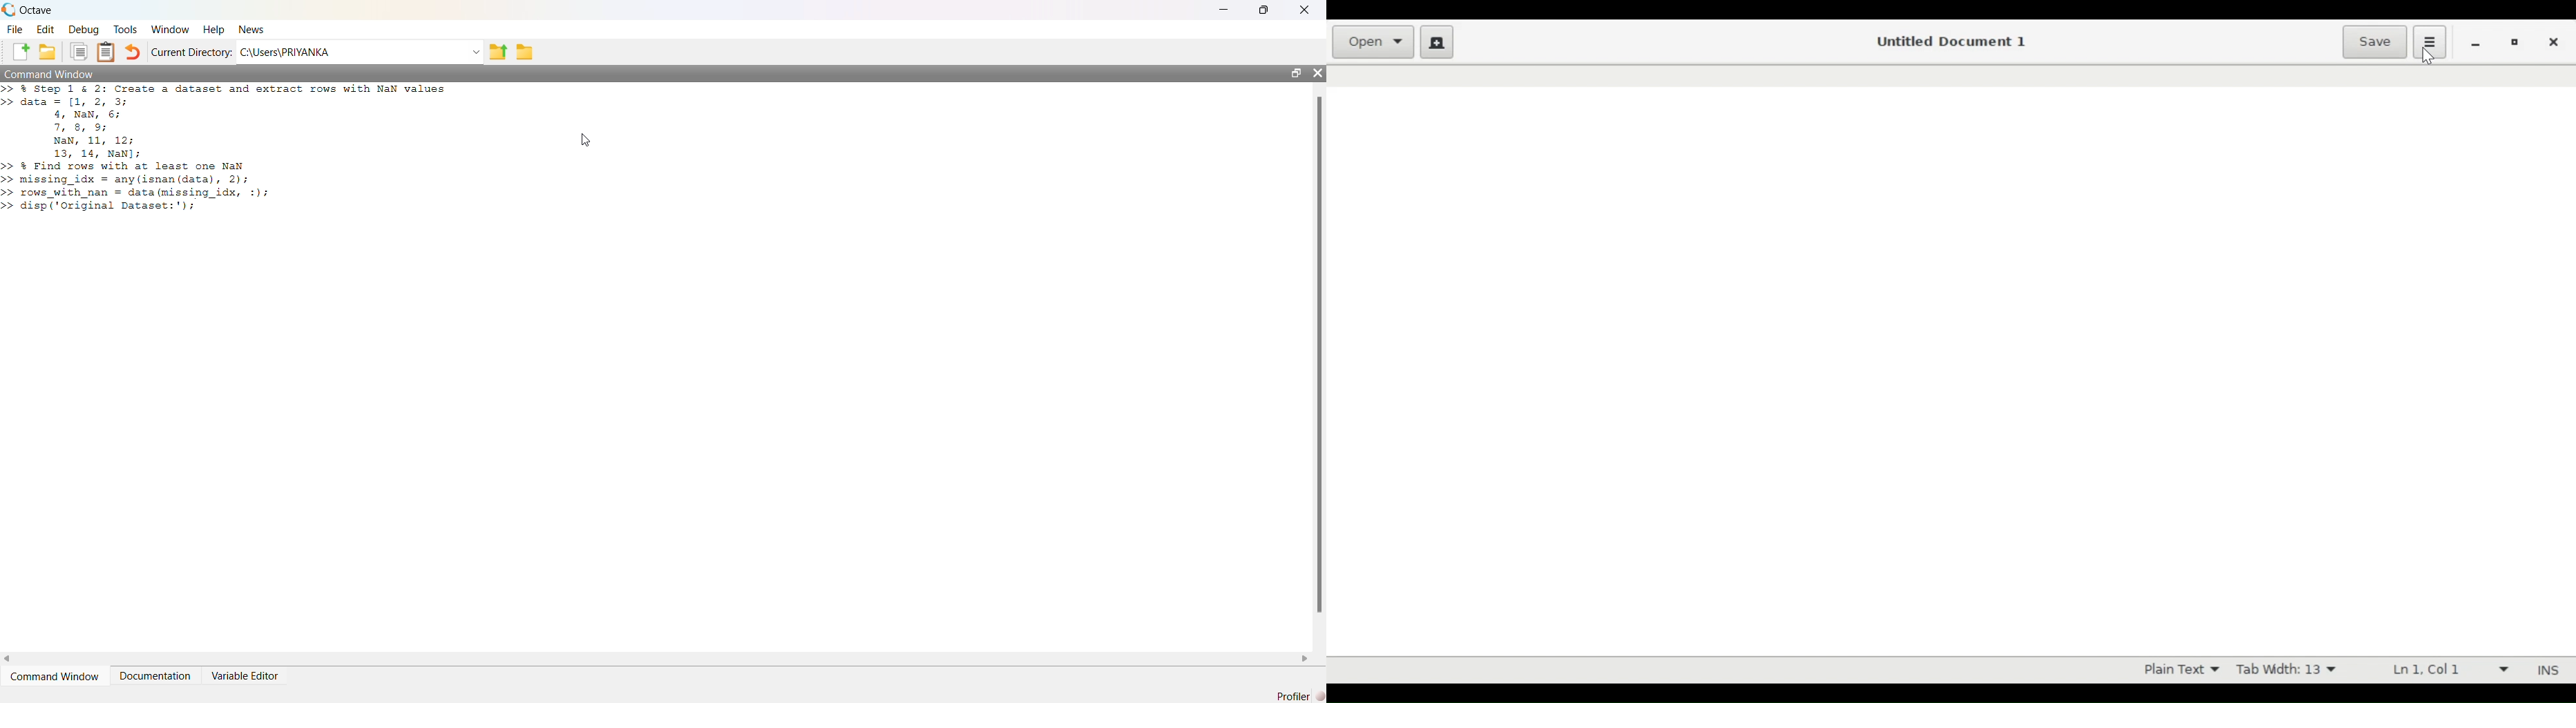 Image resolution: width=2576 pixels, height=728 pixels. Describe the element at coordinates (1954, 42) in the screenshot. I see `Untitled Document 1` at that location.